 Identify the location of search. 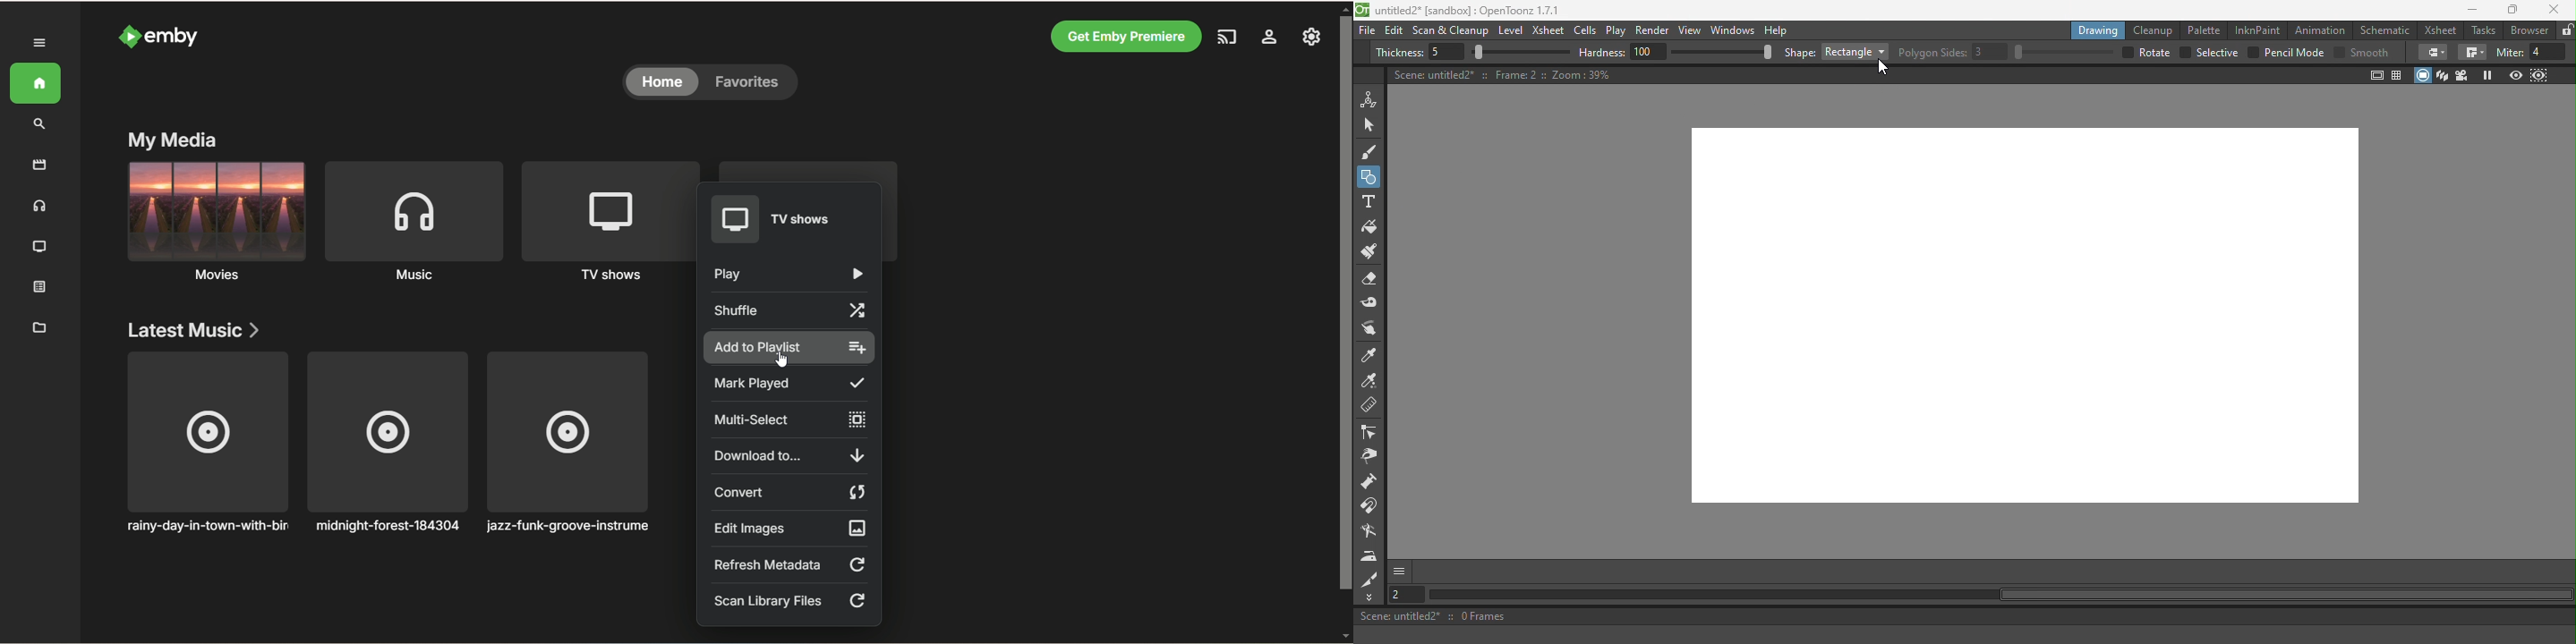
(42, 125).